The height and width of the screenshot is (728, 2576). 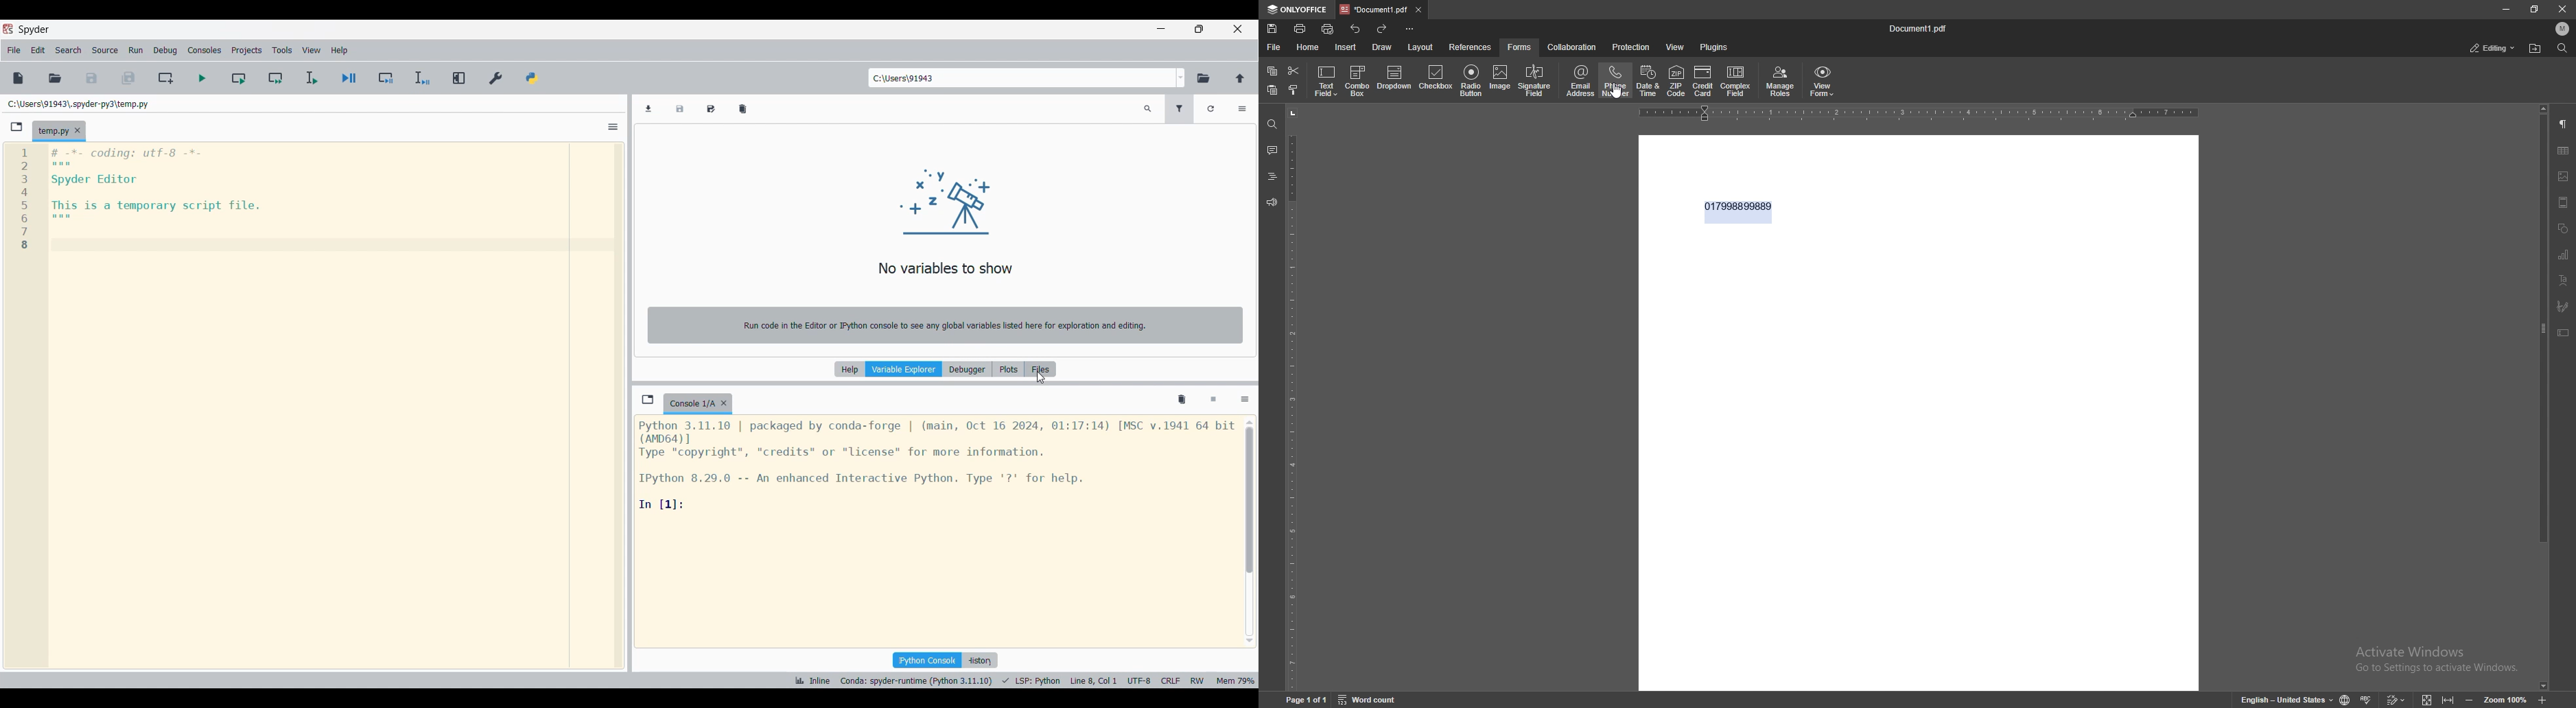 I want to click on Source menu, so click(x=106, y=50).